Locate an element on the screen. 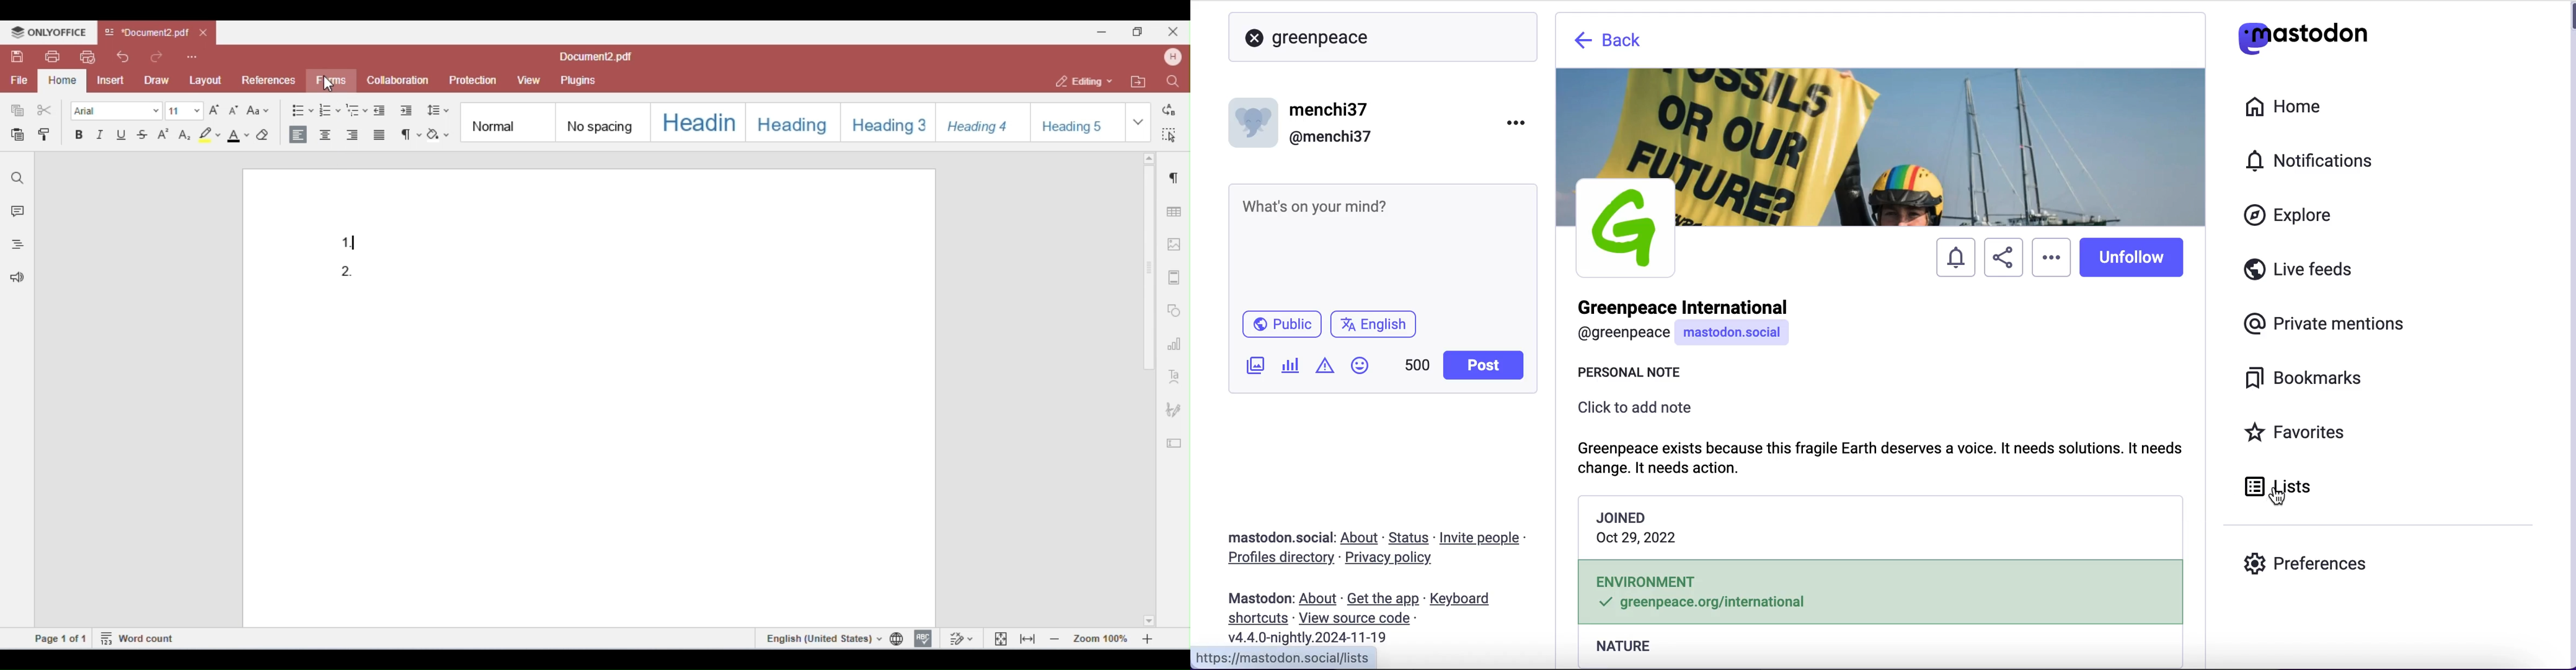 The width and height of the screenshot is (2576, 672). greenpeace is located at coordinates (1325, 37).